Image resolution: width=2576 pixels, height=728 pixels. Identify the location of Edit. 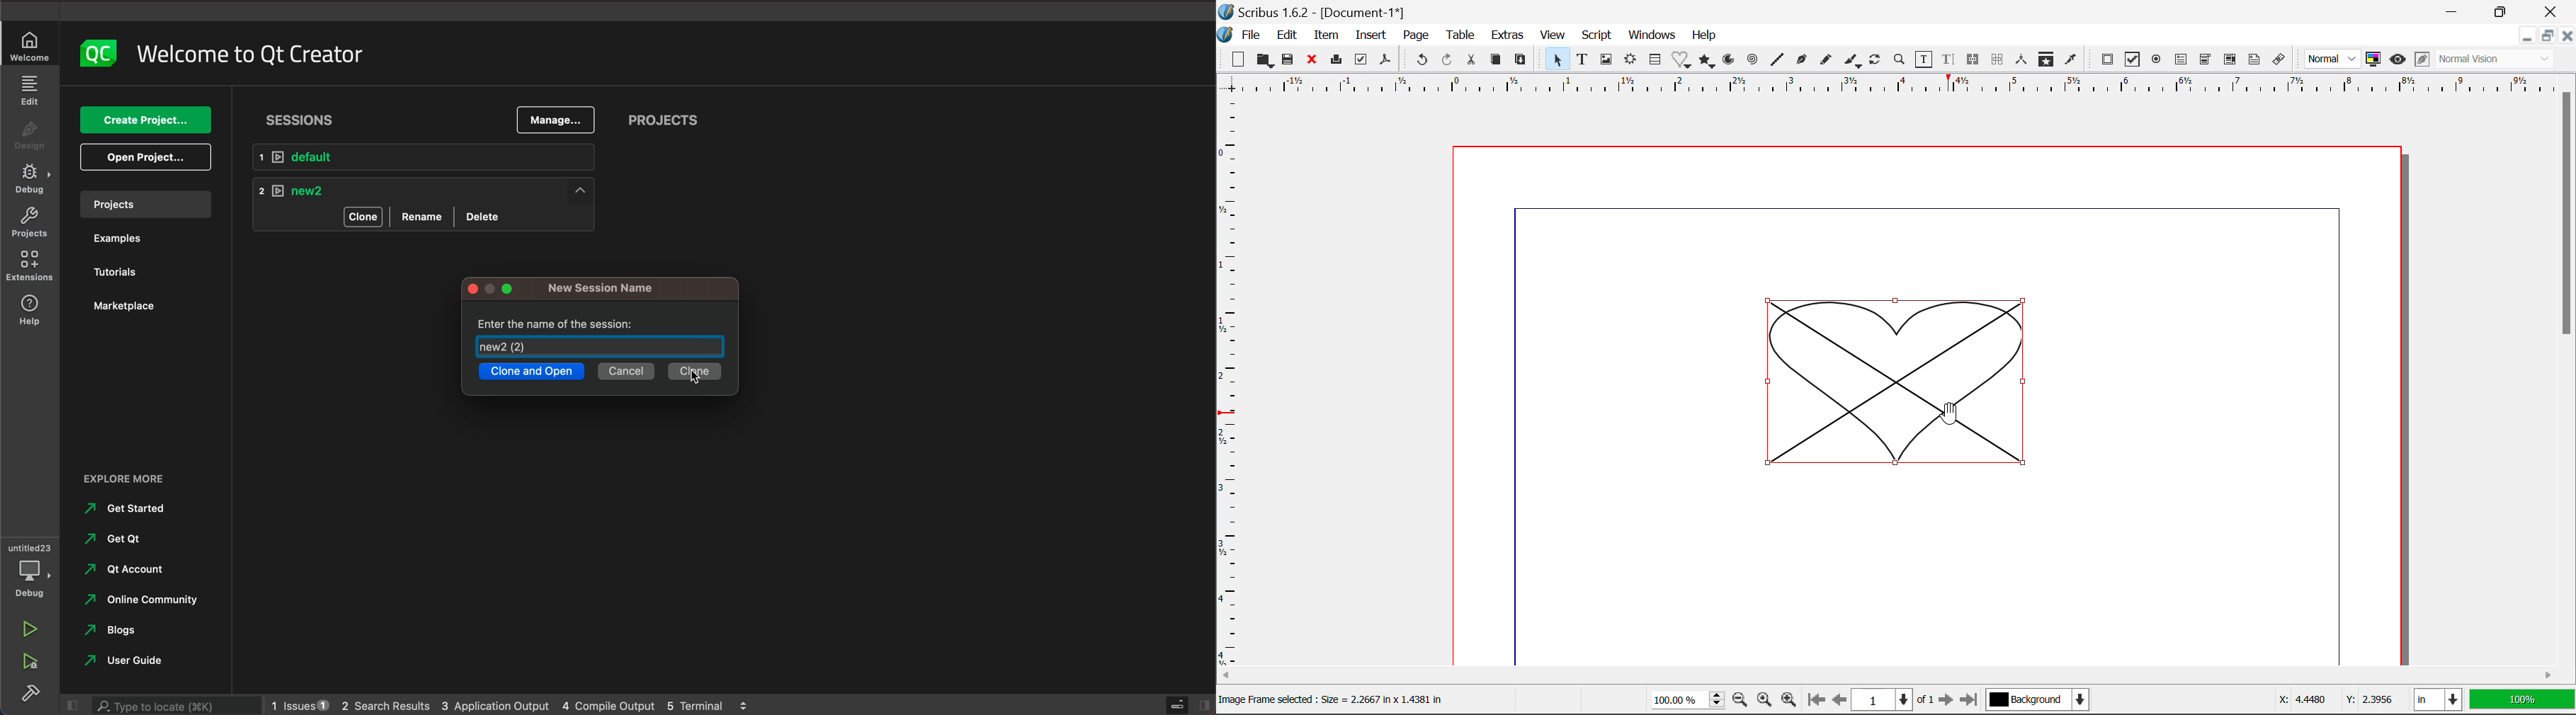
(1287, 35).